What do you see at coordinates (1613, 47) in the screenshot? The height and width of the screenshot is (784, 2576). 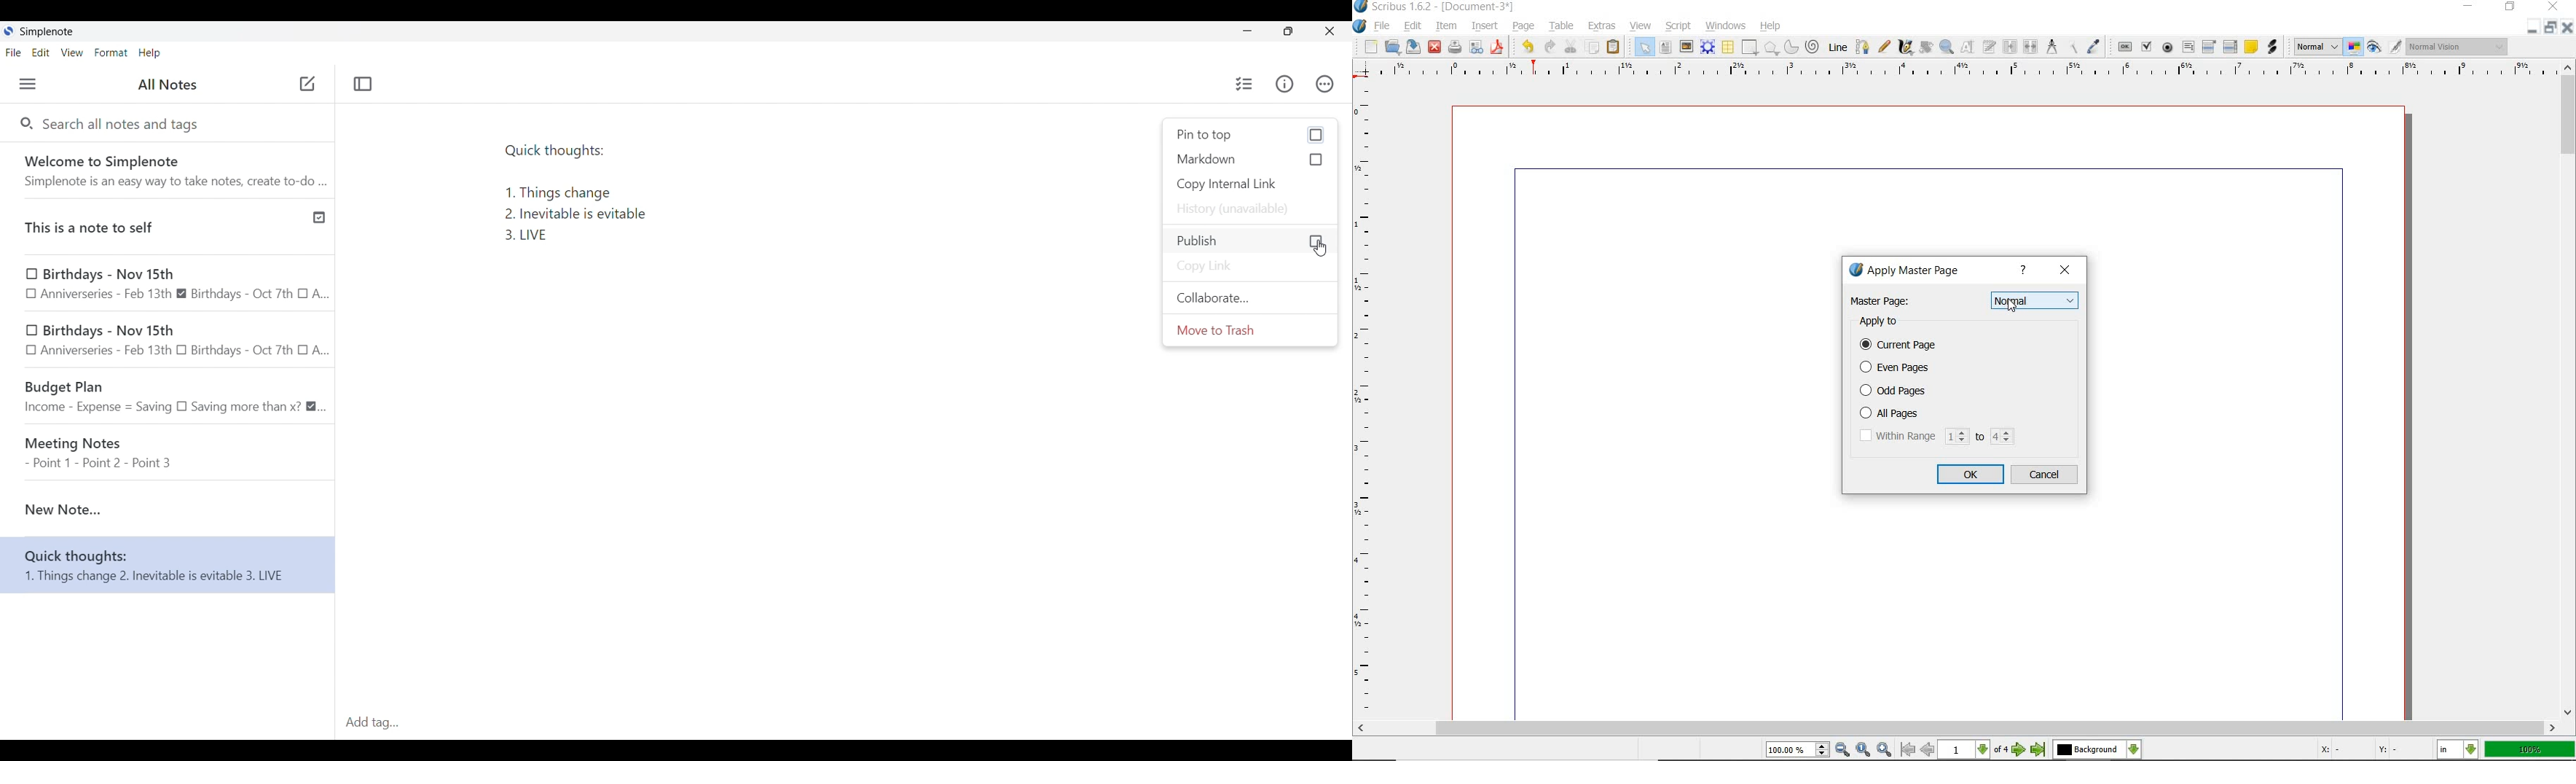 I see `paste` at bounding box center [1613, 47].